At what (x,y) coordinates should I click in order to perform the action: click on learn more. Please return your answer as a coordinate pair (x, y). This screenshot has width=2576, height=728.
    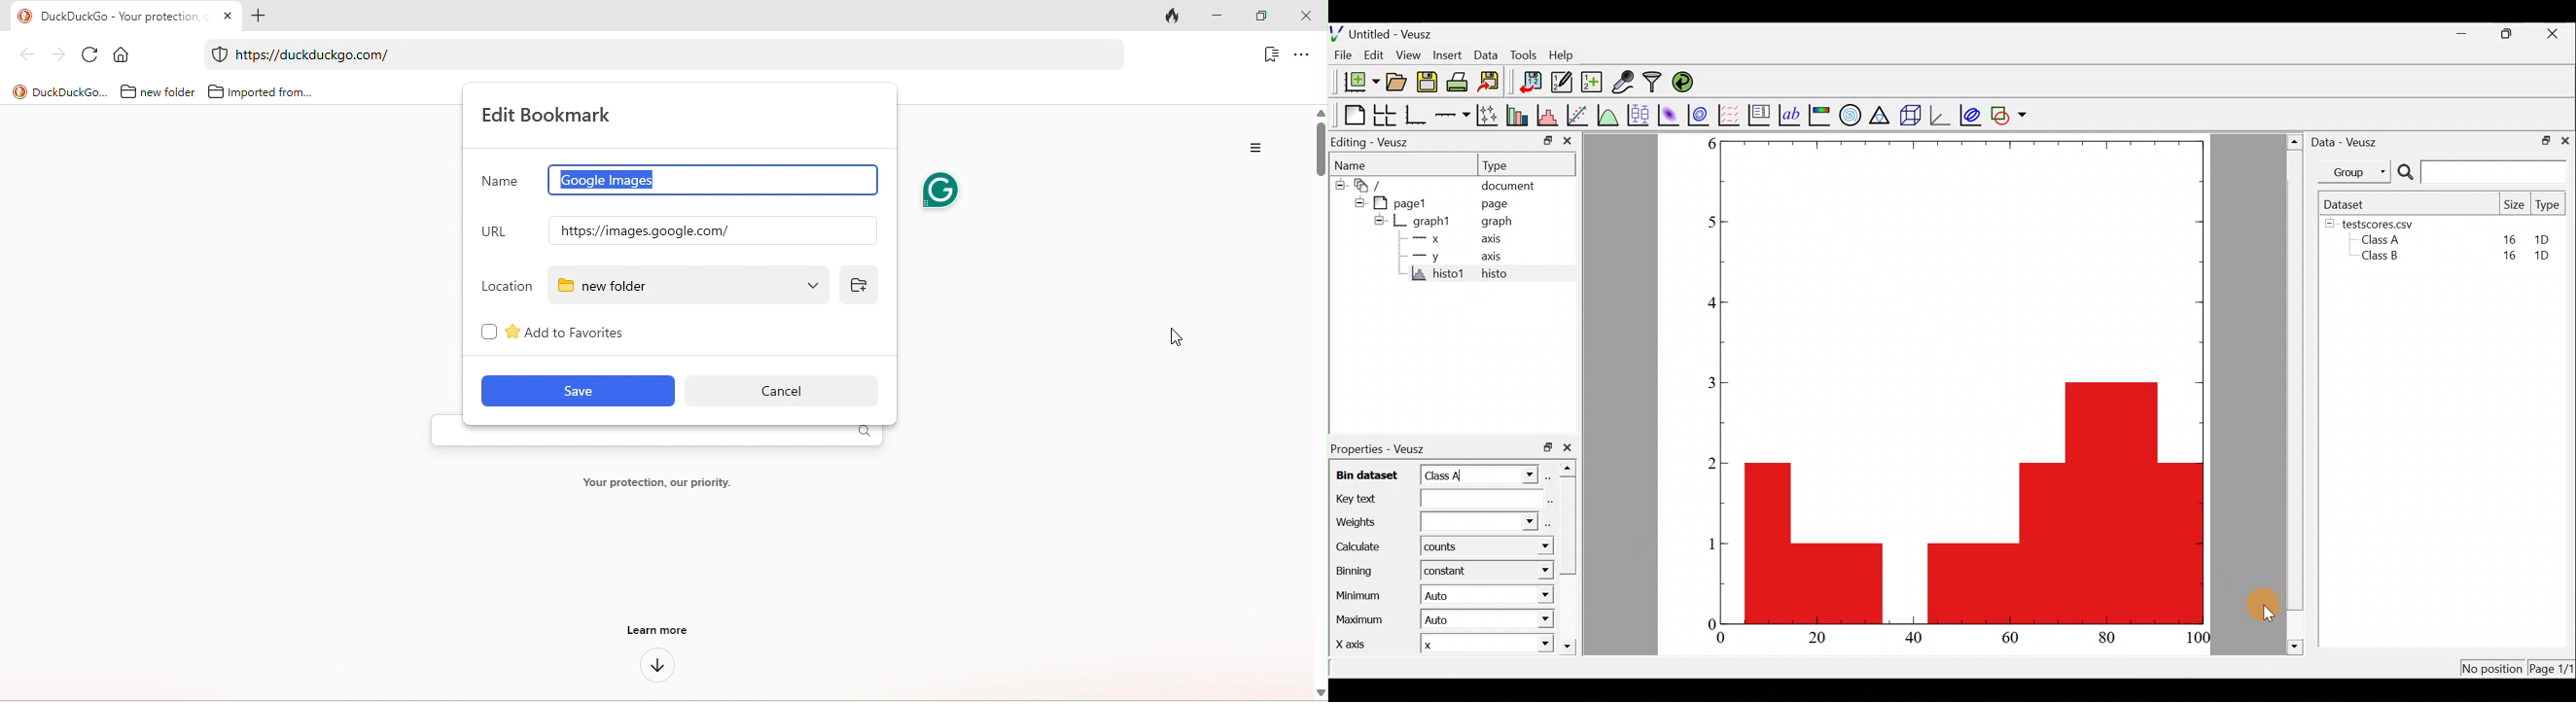
    Looking at the image, I should click on (658, 633).